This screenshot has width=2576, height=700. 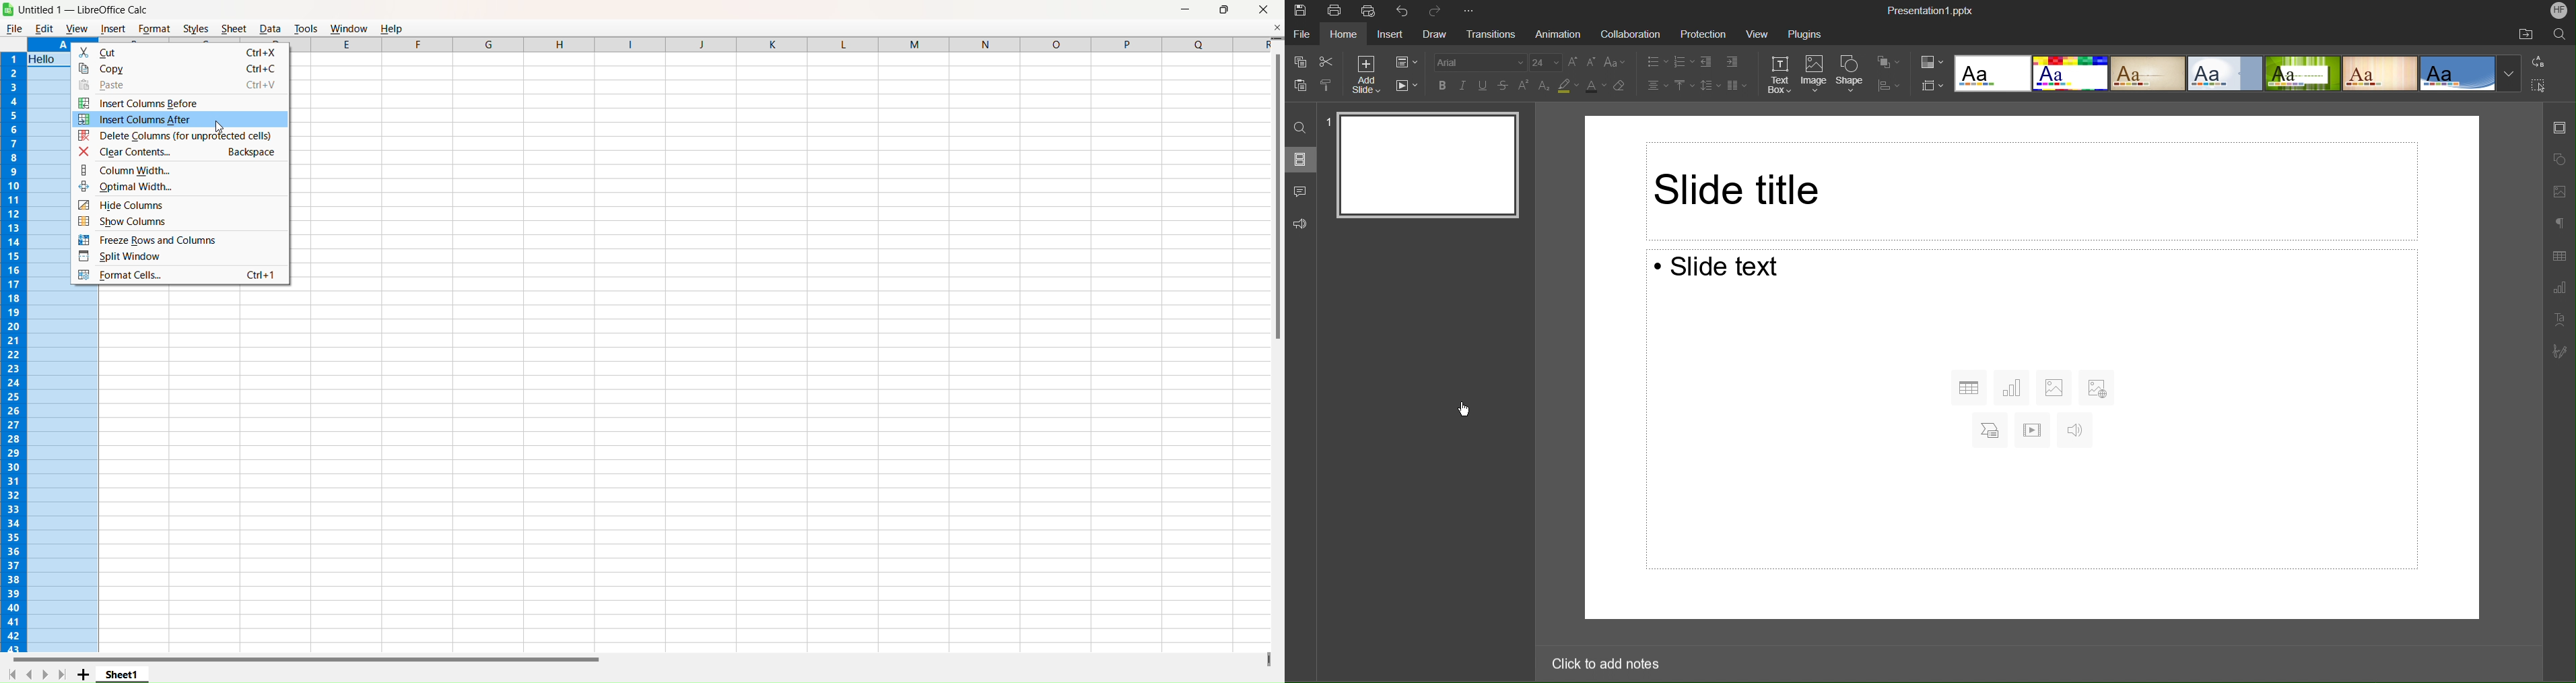 I want to click on font color, so click(x=1596, y=88).